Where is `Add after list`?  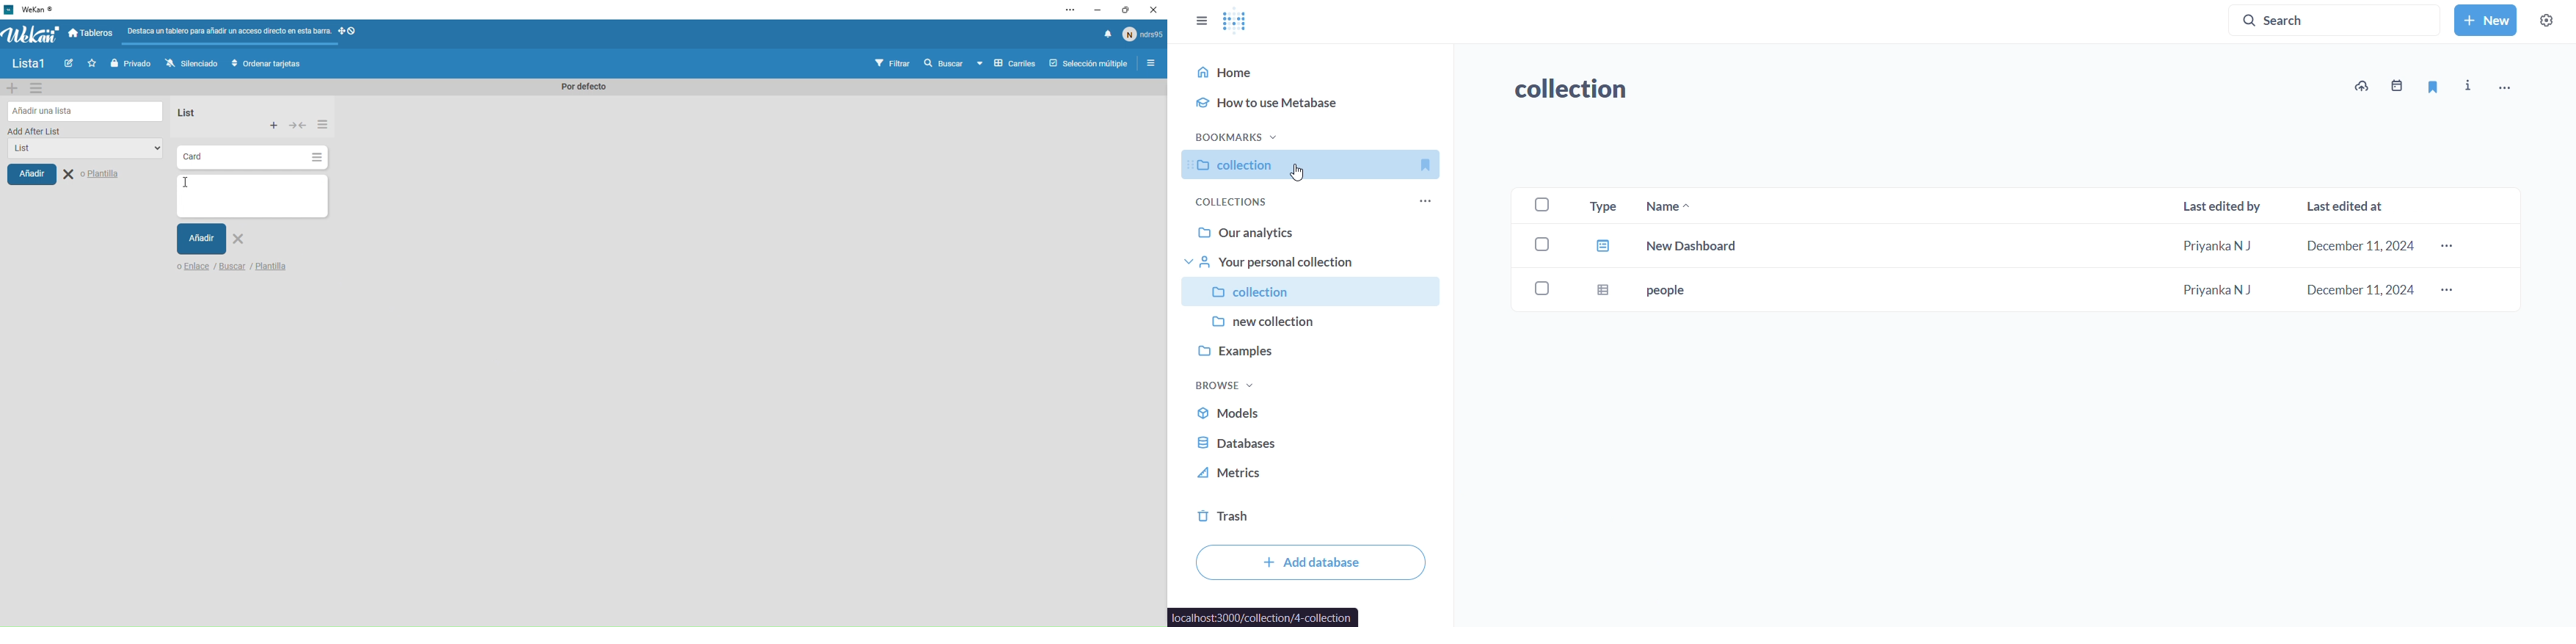
Add after list is located at coordinates (35, 131).